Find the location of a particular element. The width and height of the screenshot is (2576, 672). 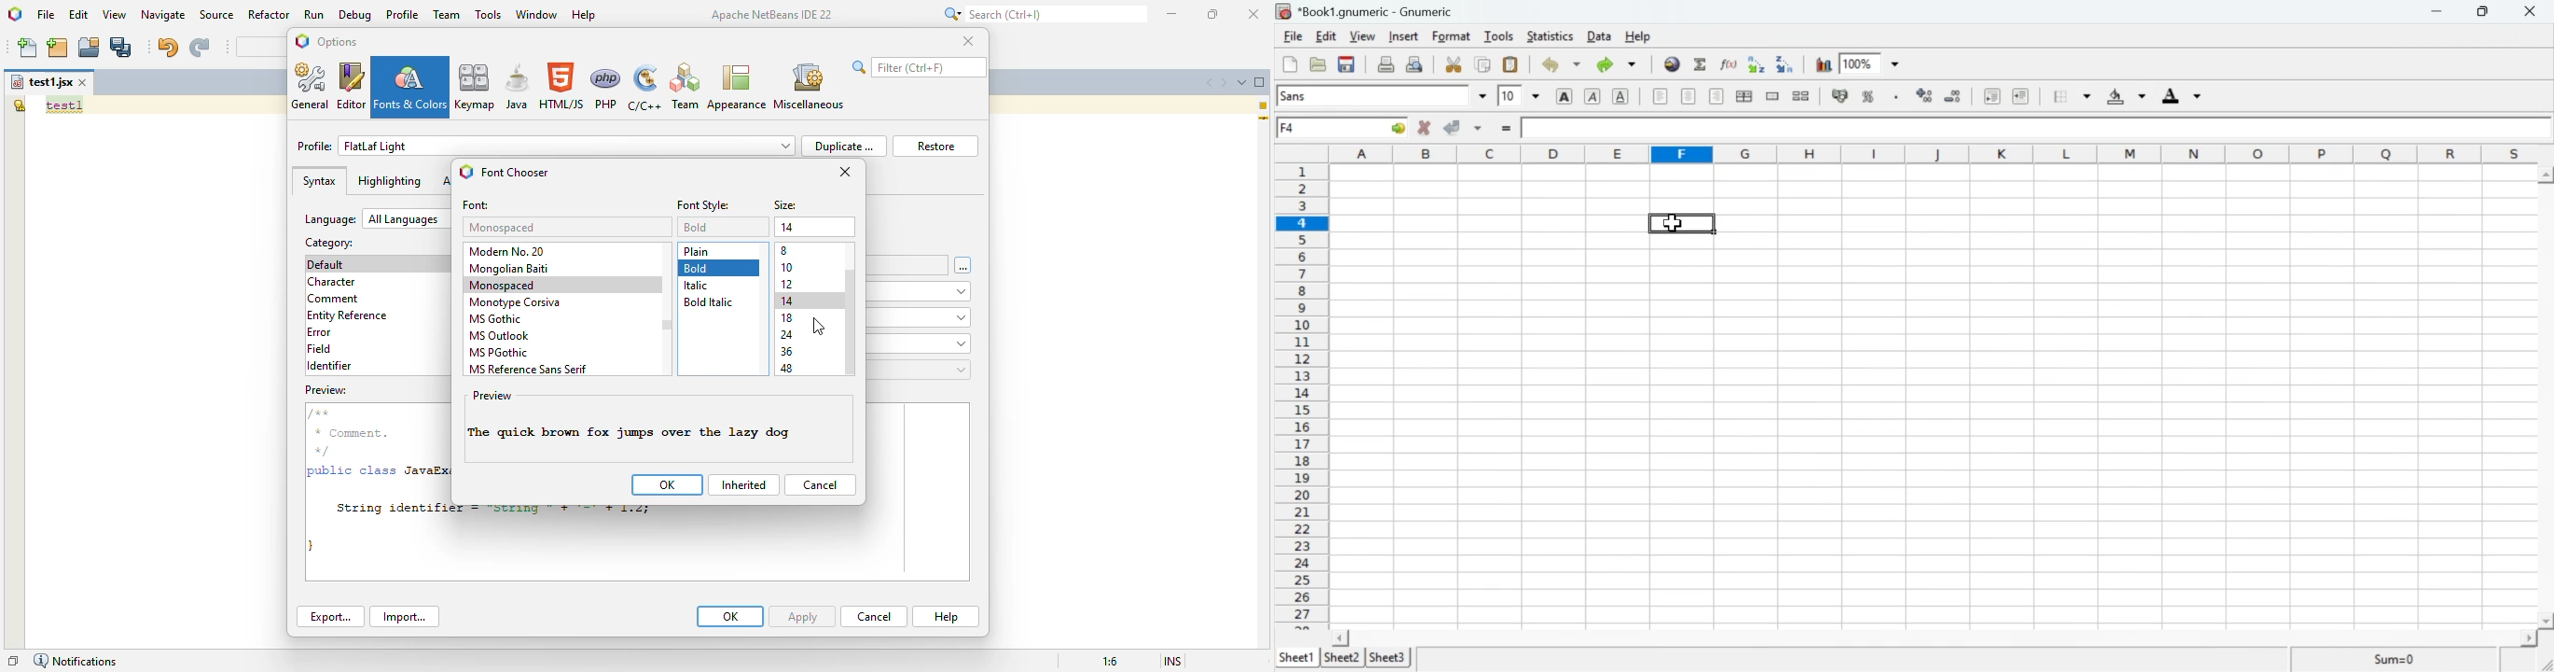

10 is located at coordinates (788, 267).